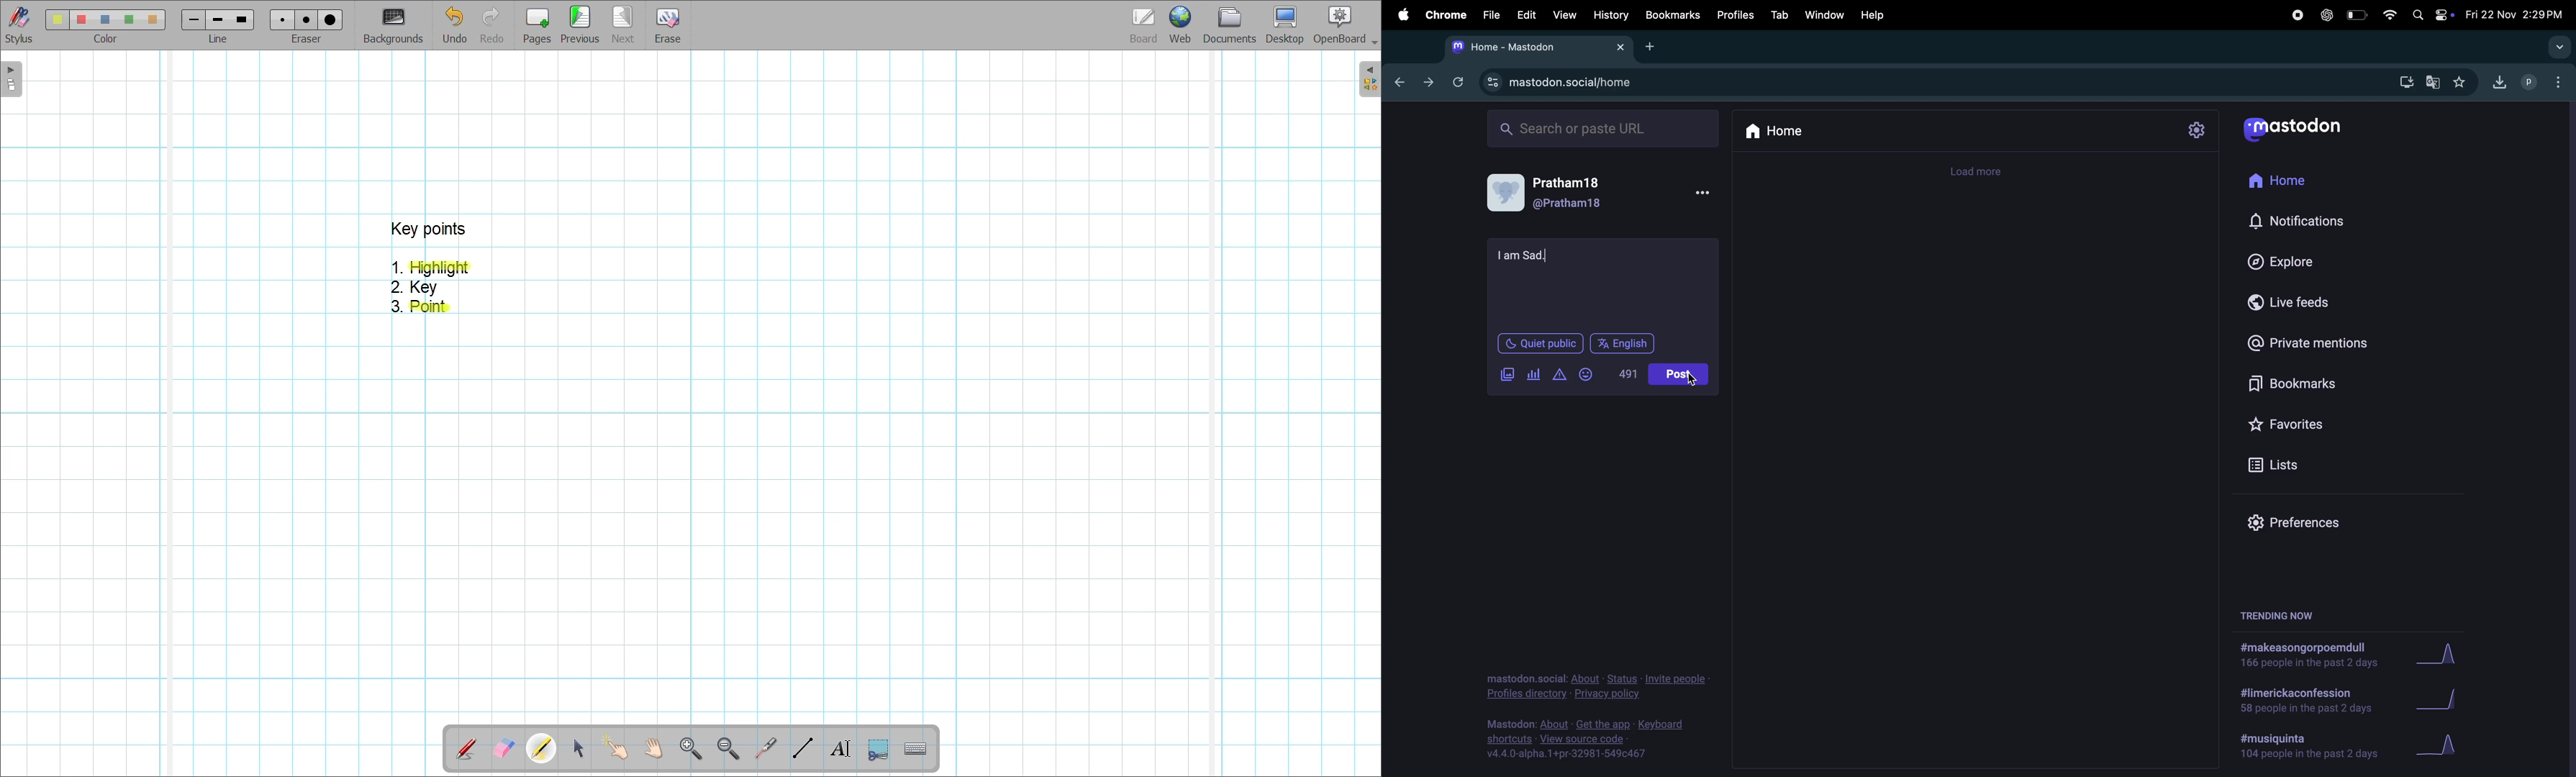 The image size is (2576, 784). What do you see at coordinates (427, 229) in the screenshot?
I see `key points` at bounding box center [427, 229].